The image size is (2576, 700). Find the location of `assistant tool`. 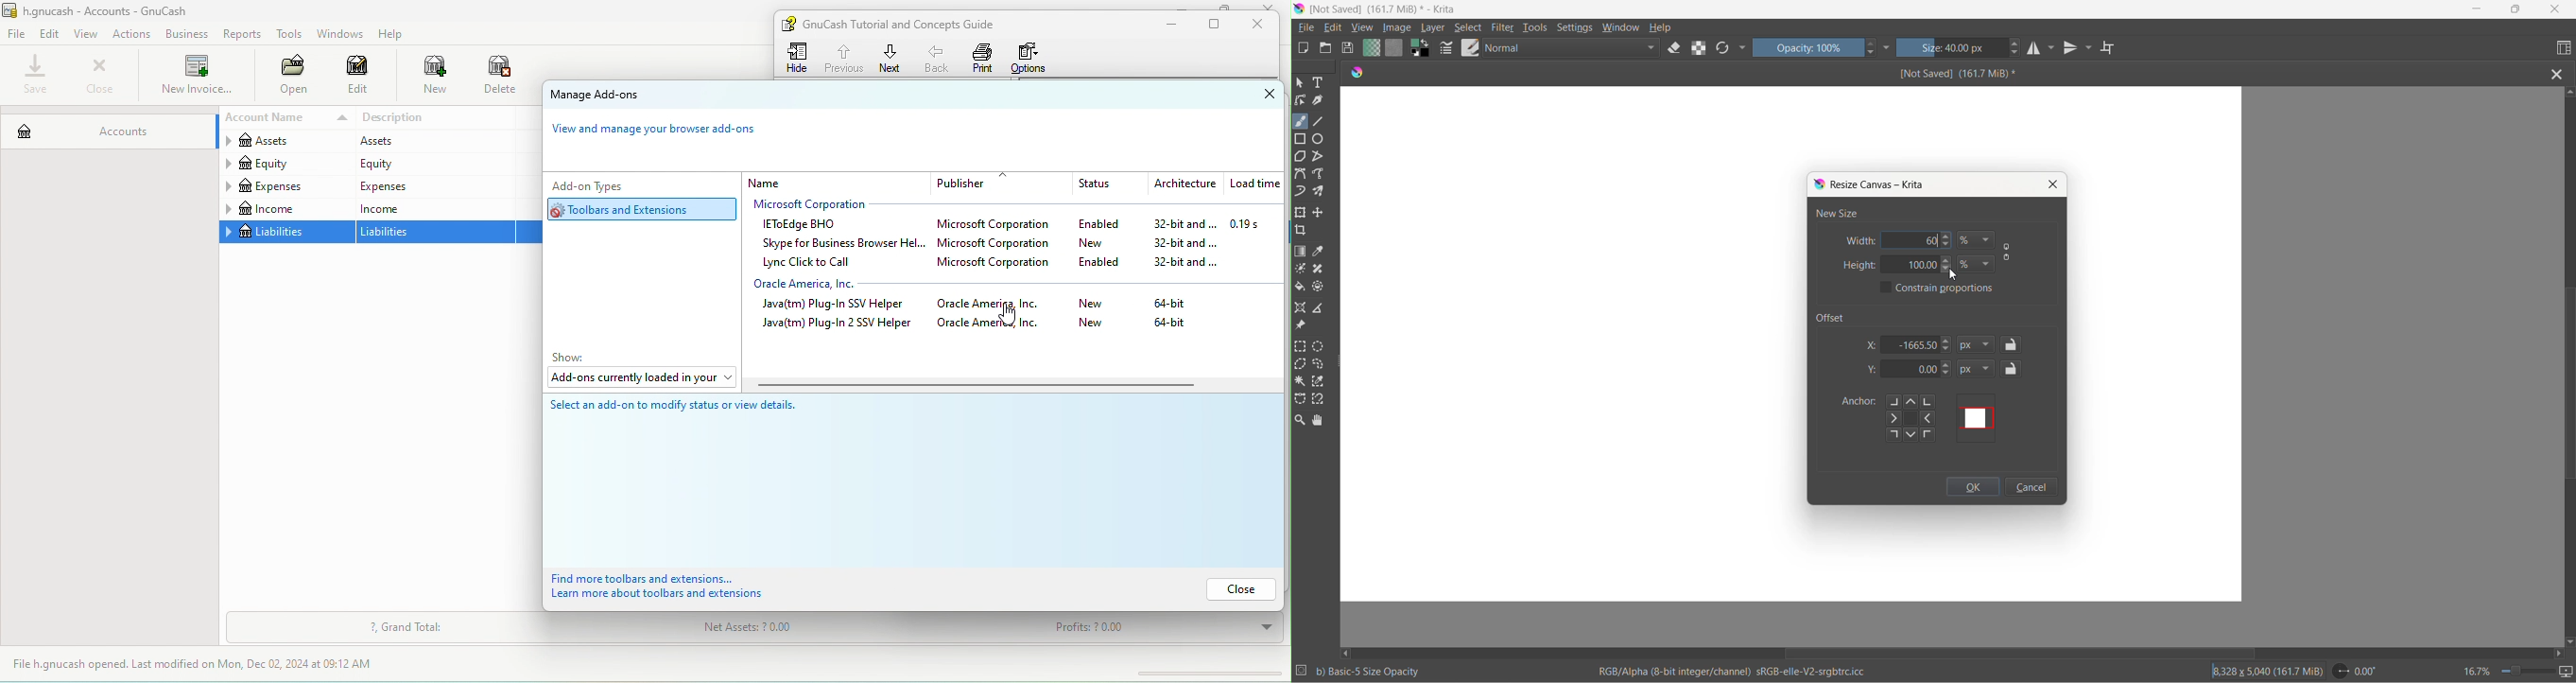

assistant tool is located at coordinates (1302, 309).